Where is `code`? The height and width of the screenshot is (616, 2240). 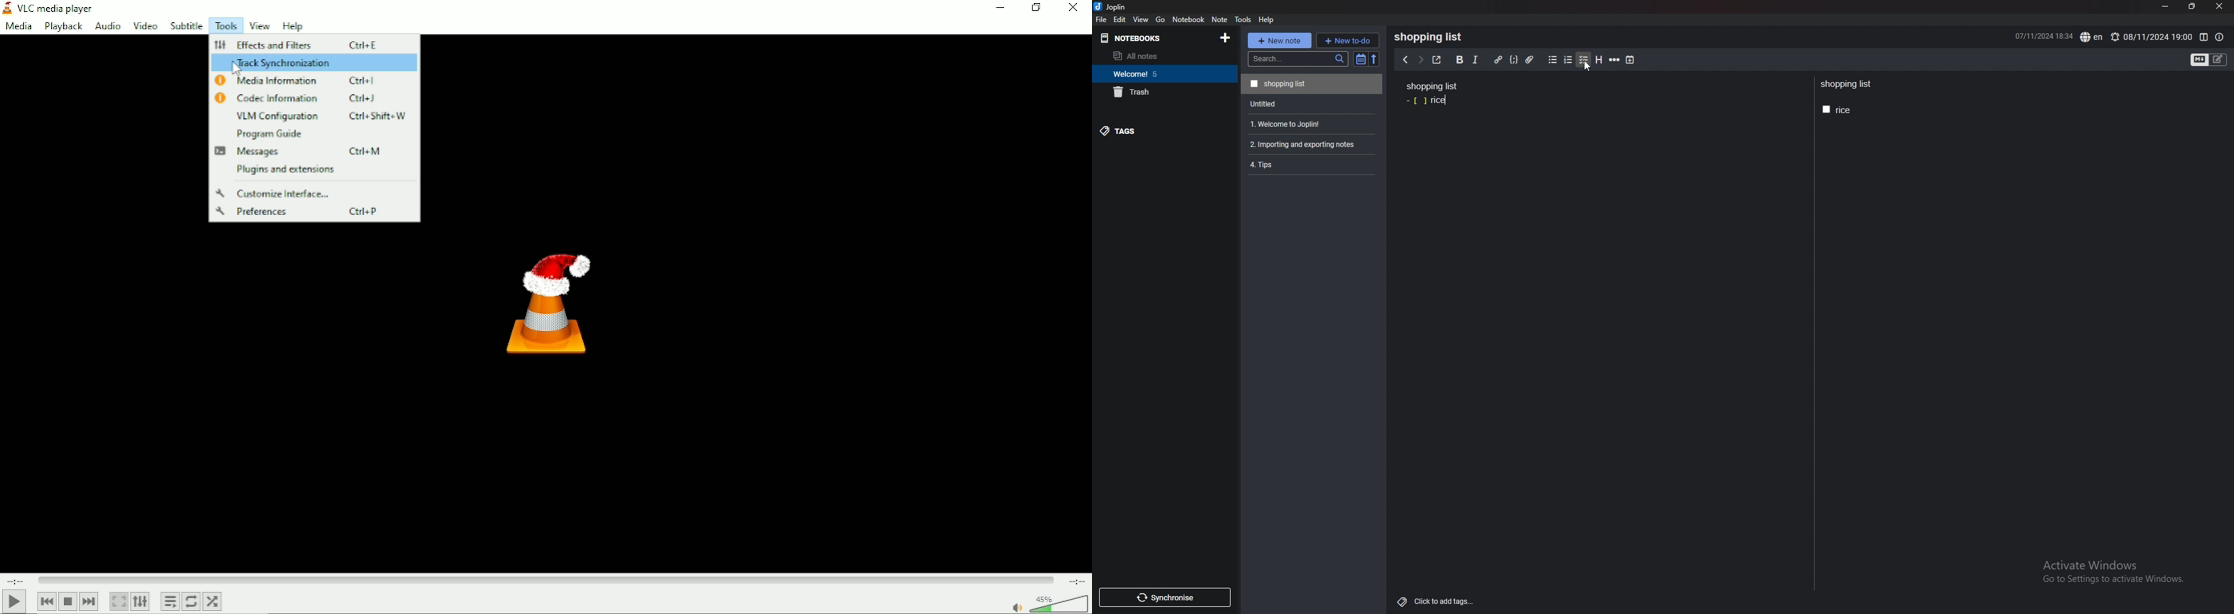 code is located at coordinates (1514, 60).